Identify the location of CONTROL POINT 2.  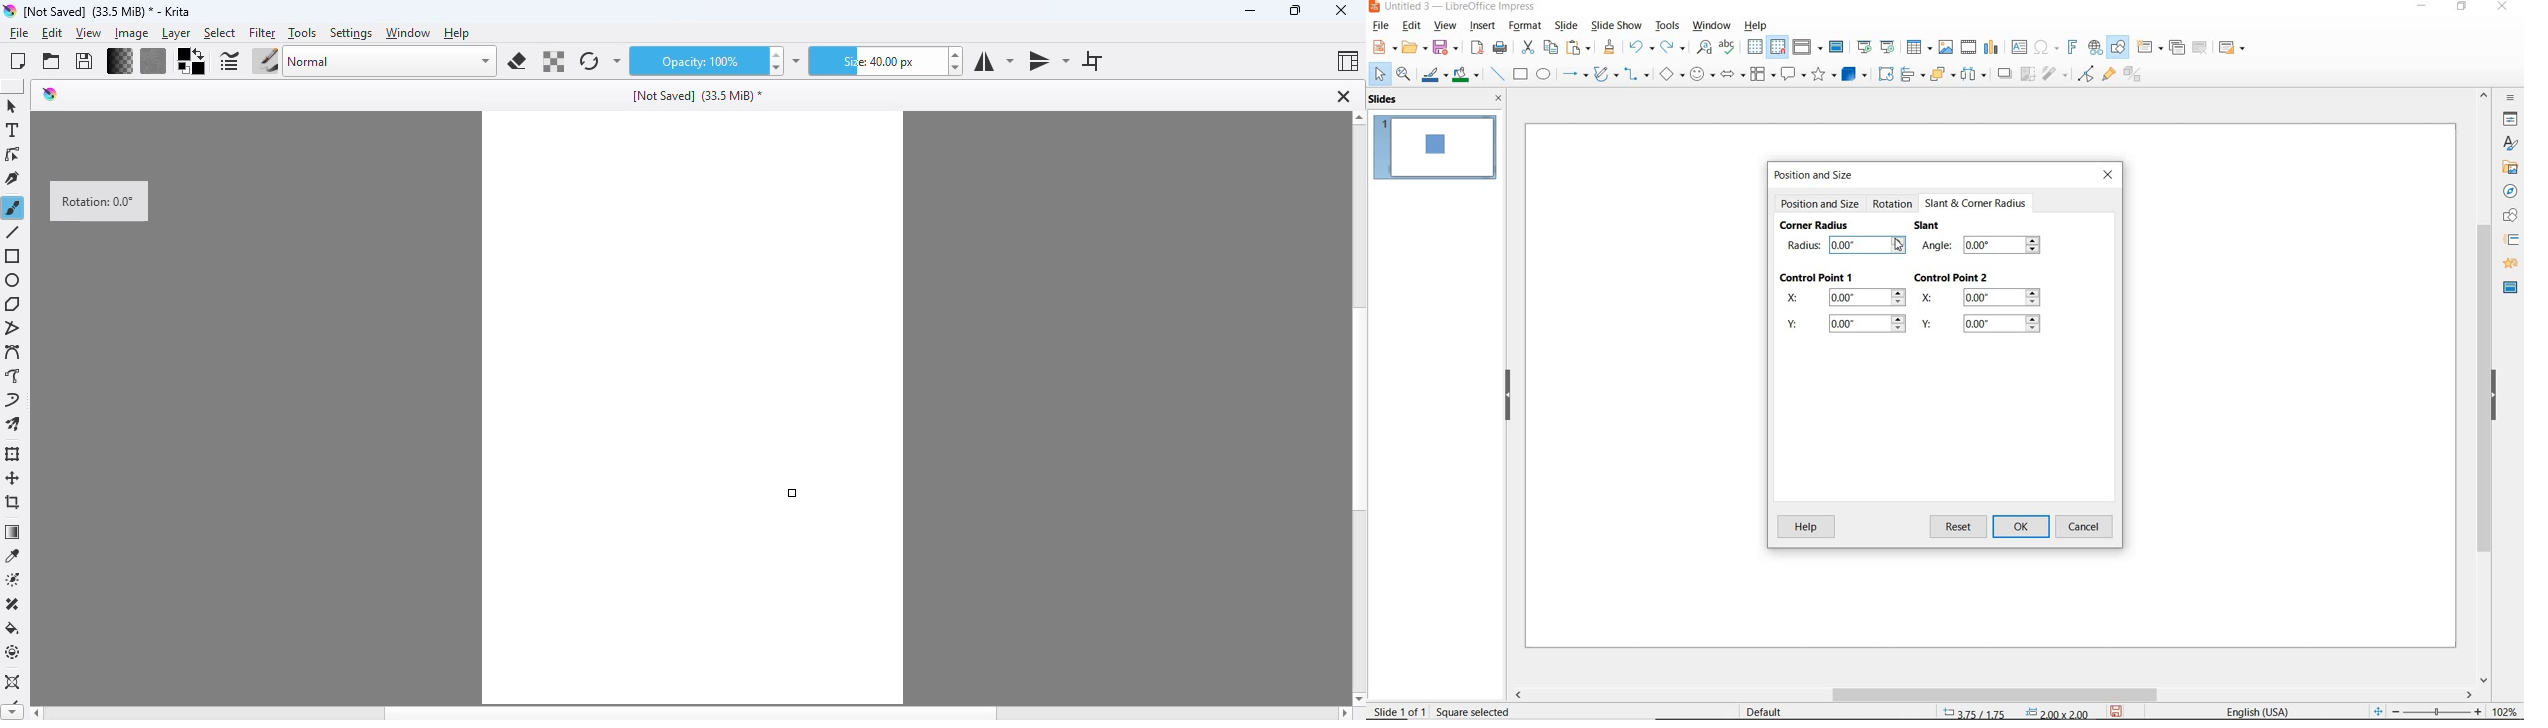
(1952, 279).